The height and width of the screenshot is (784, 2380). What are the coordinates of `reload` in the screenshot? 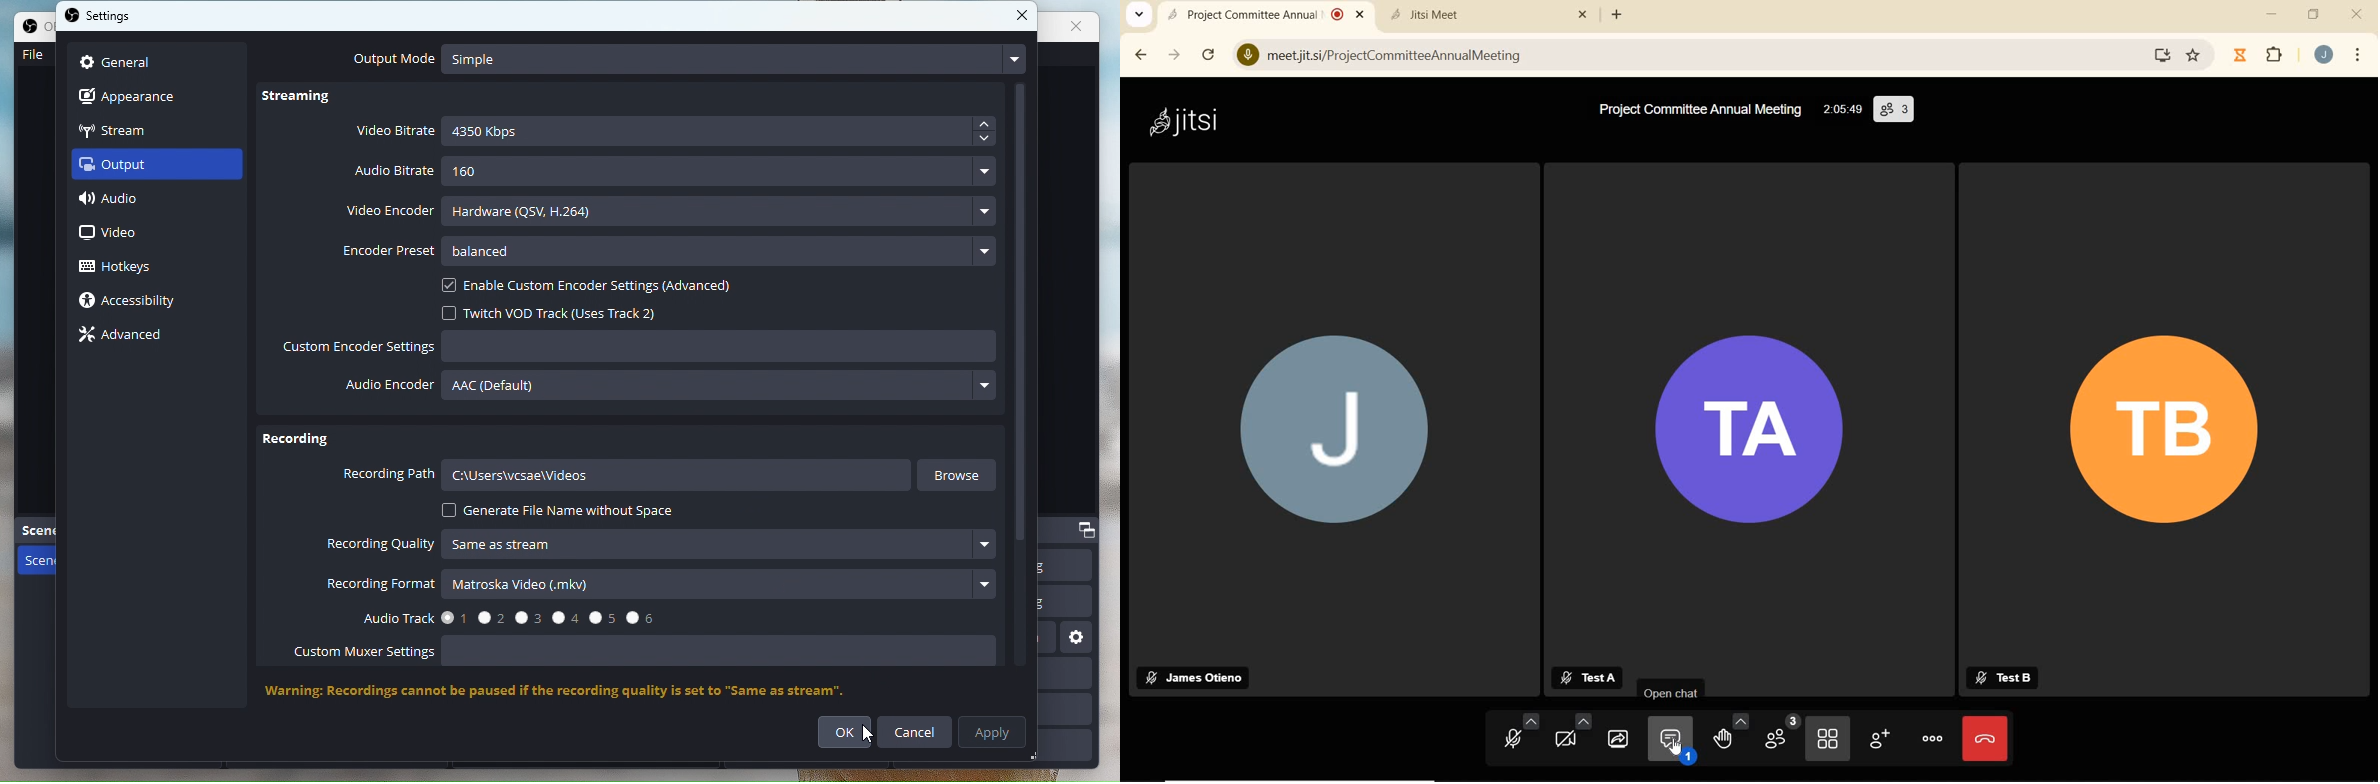 It's located at (1207, 54).